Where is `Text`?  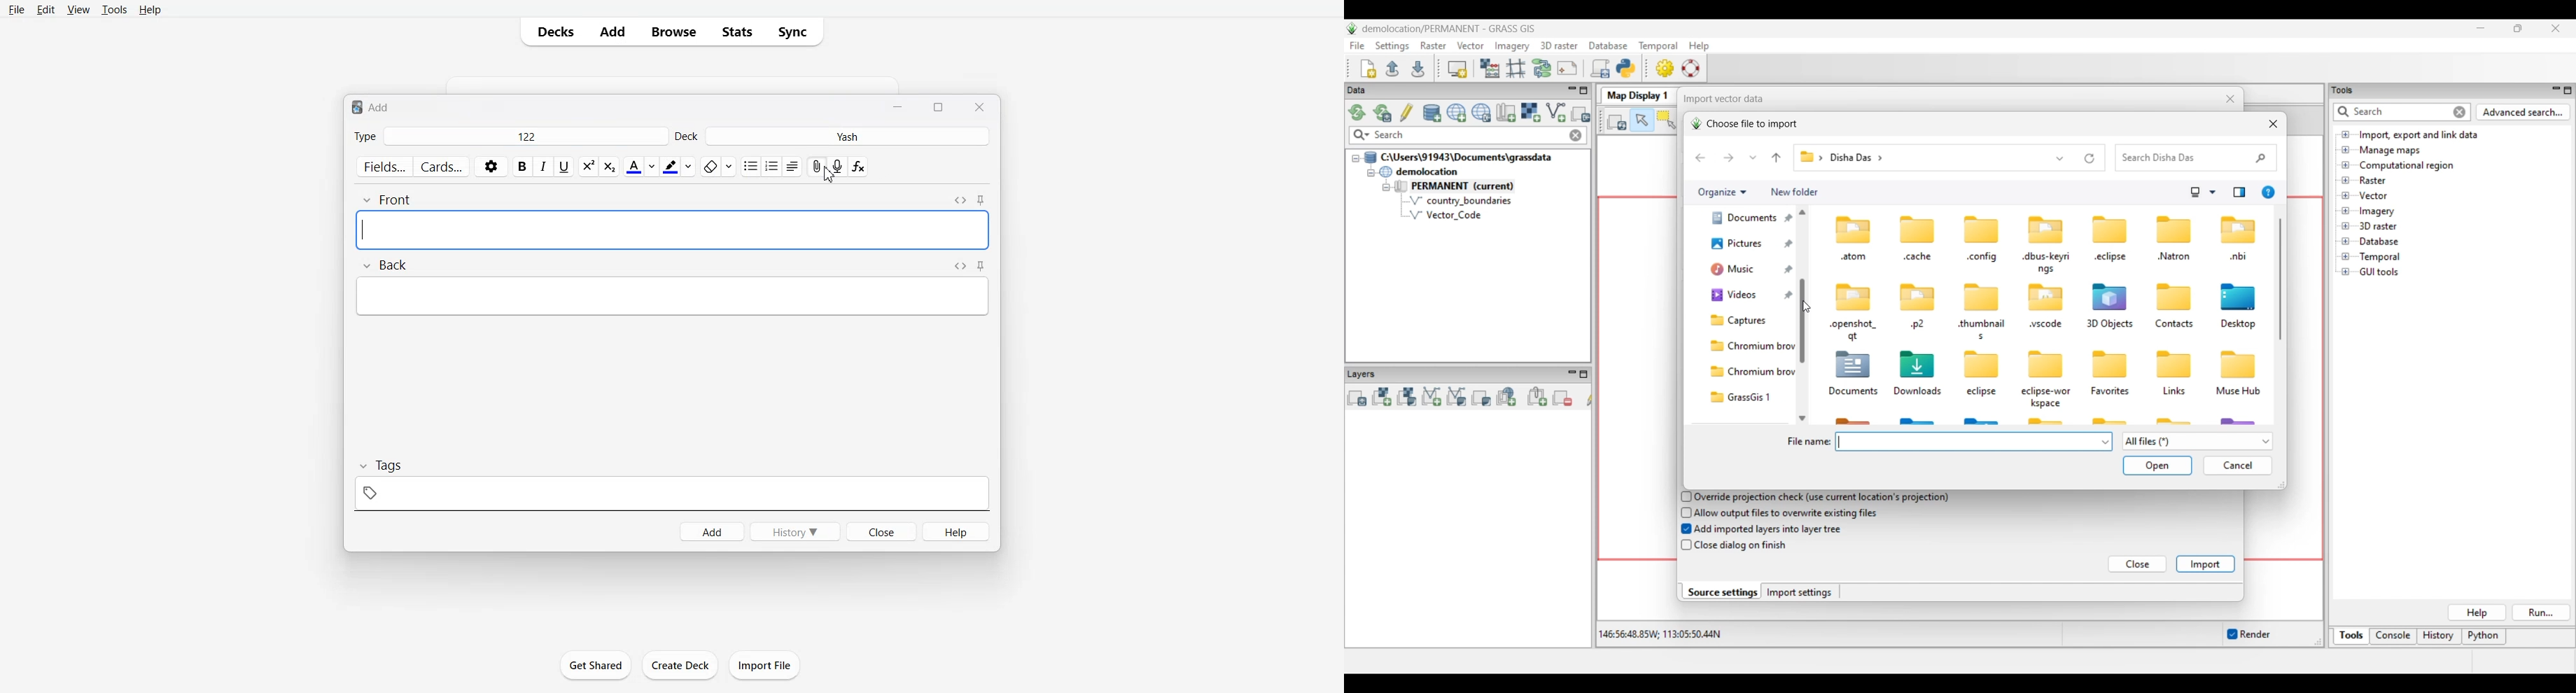
Text is located at coordinates (373, 106).